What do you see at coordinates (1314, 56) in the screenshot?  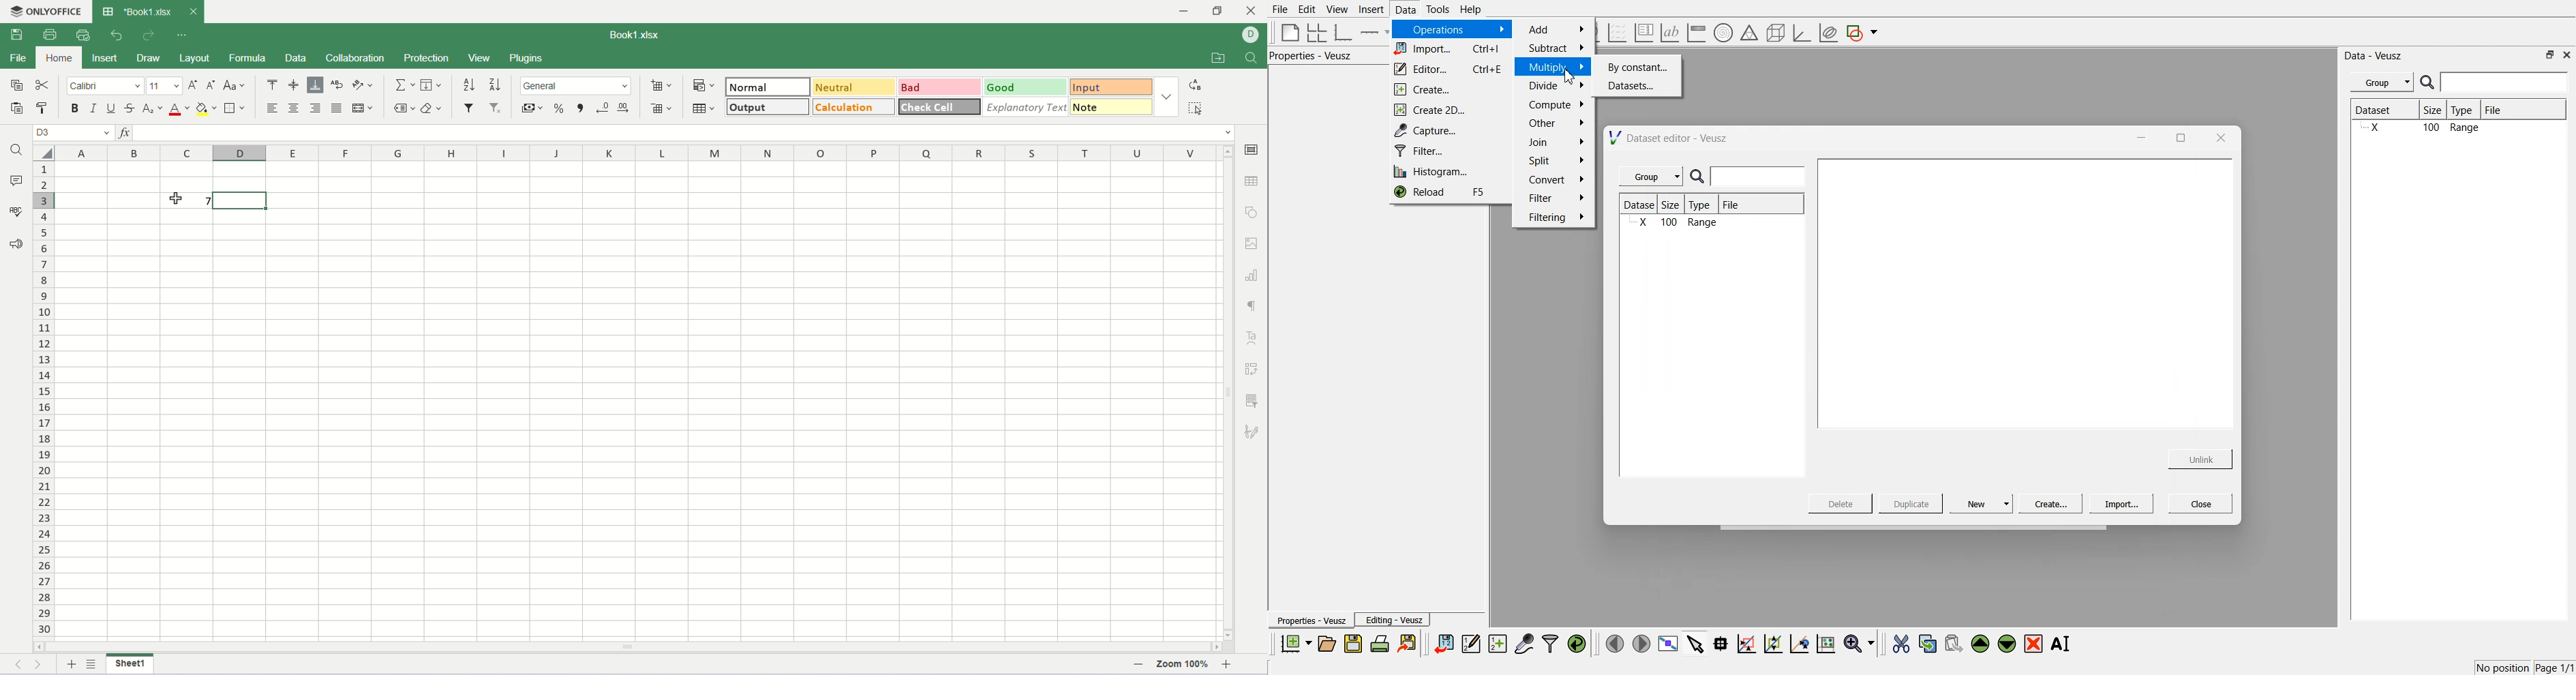 I see `Properties - Veusz` at bounding box center [1314, 56].